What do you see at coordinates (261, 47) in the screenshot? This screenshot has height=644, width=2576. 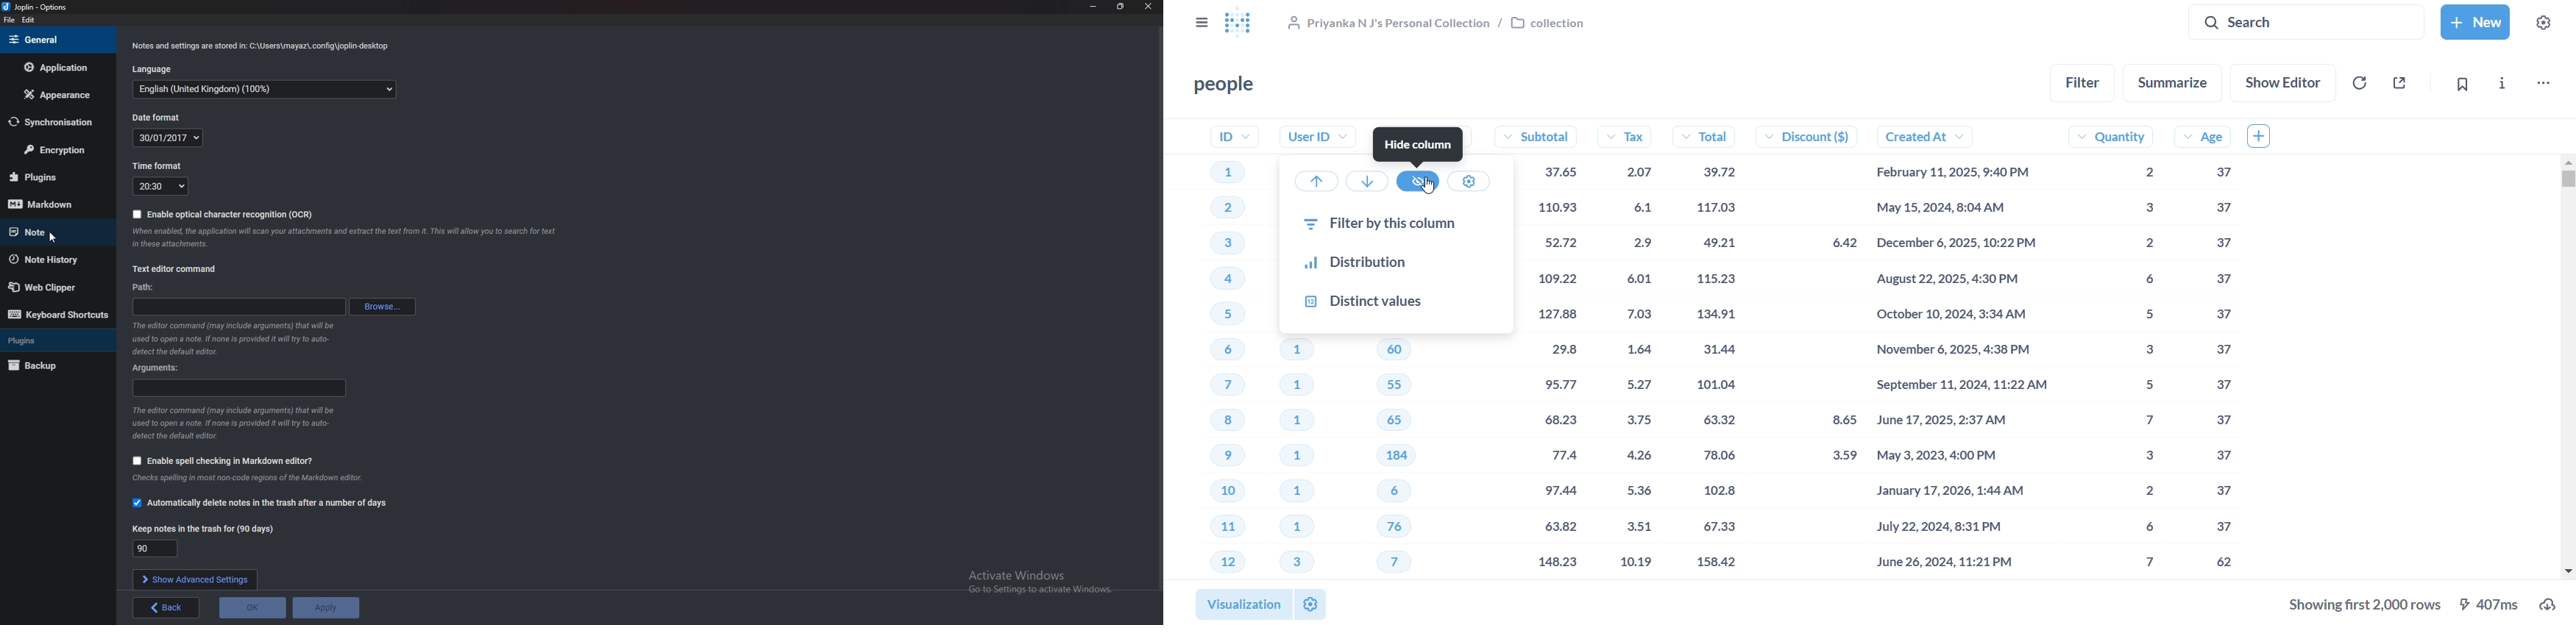 I see `Info` at bounding box center [261, 47].